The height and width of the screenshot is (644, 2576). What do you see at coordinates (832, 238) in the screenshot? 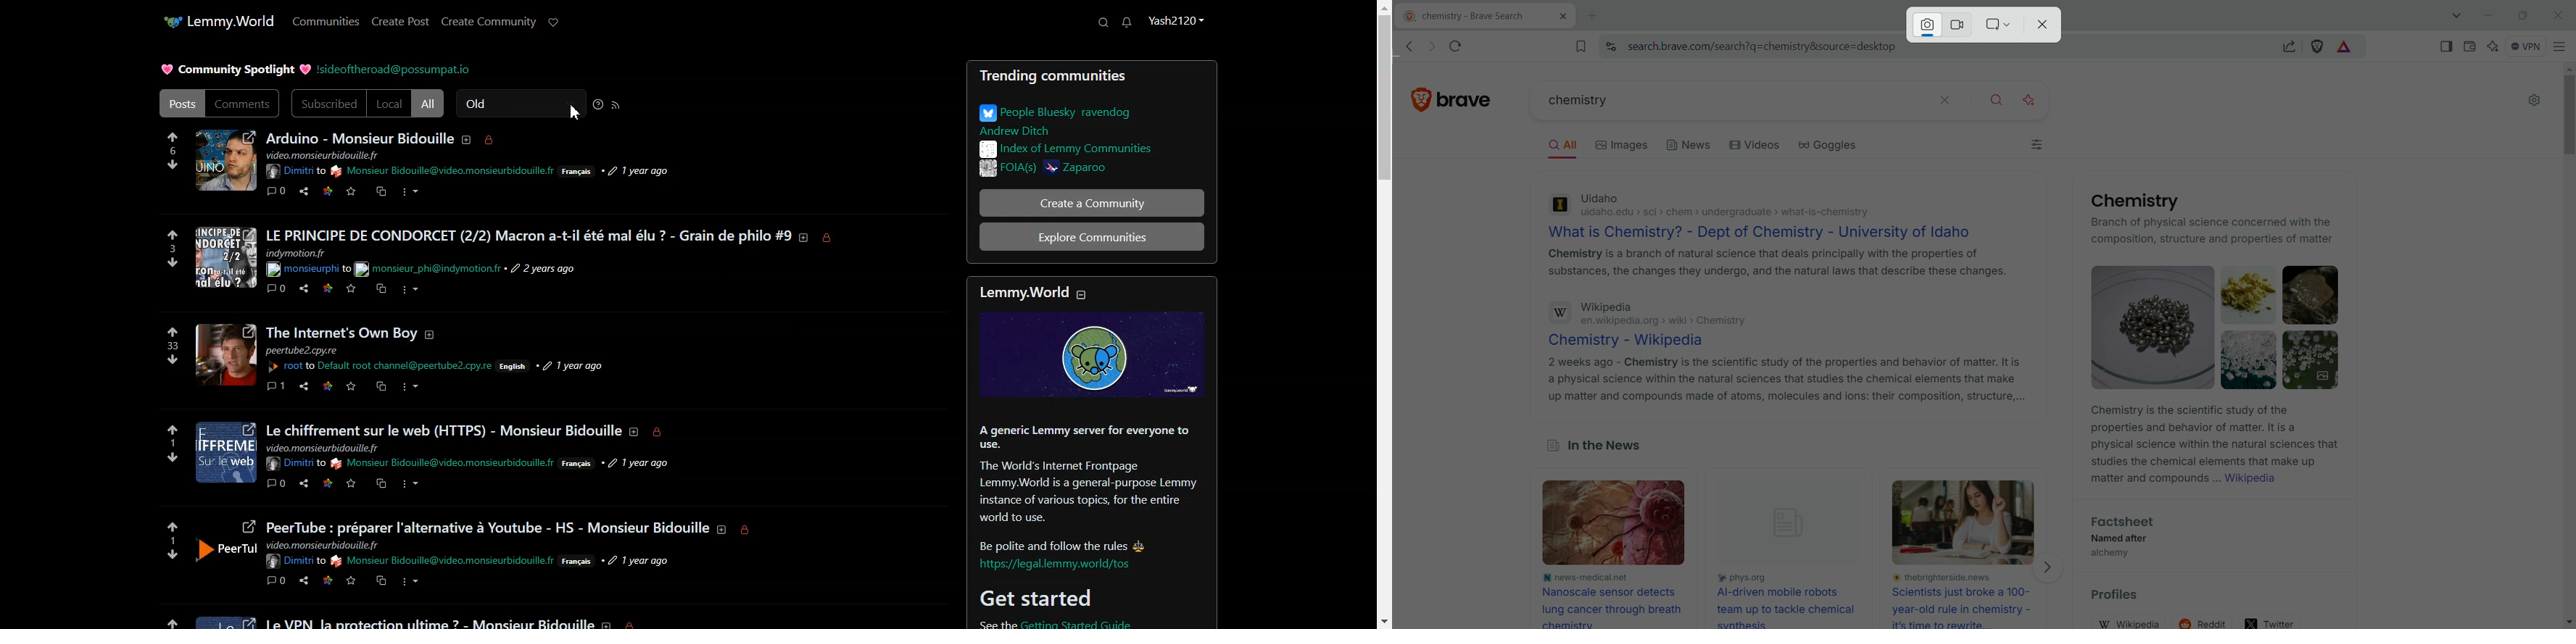
I see `locked` at bounding box center [832, 238].